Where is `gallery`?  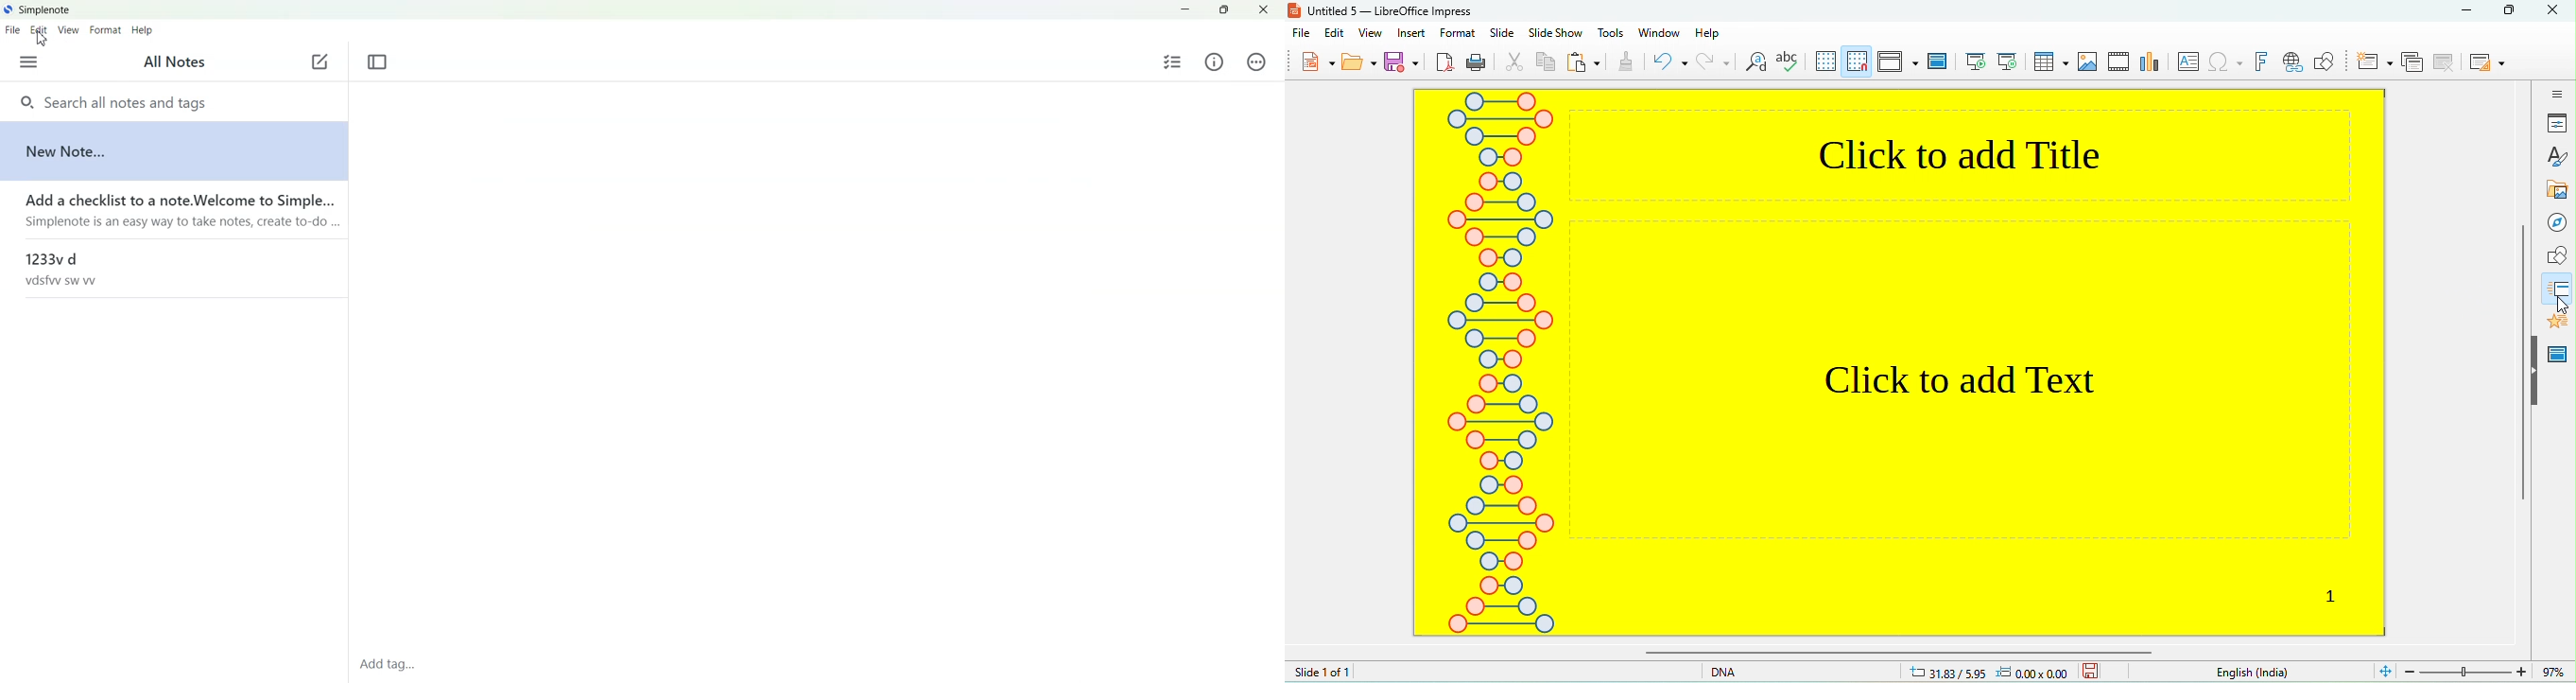
gallery is located at coordinates (2554, 184).